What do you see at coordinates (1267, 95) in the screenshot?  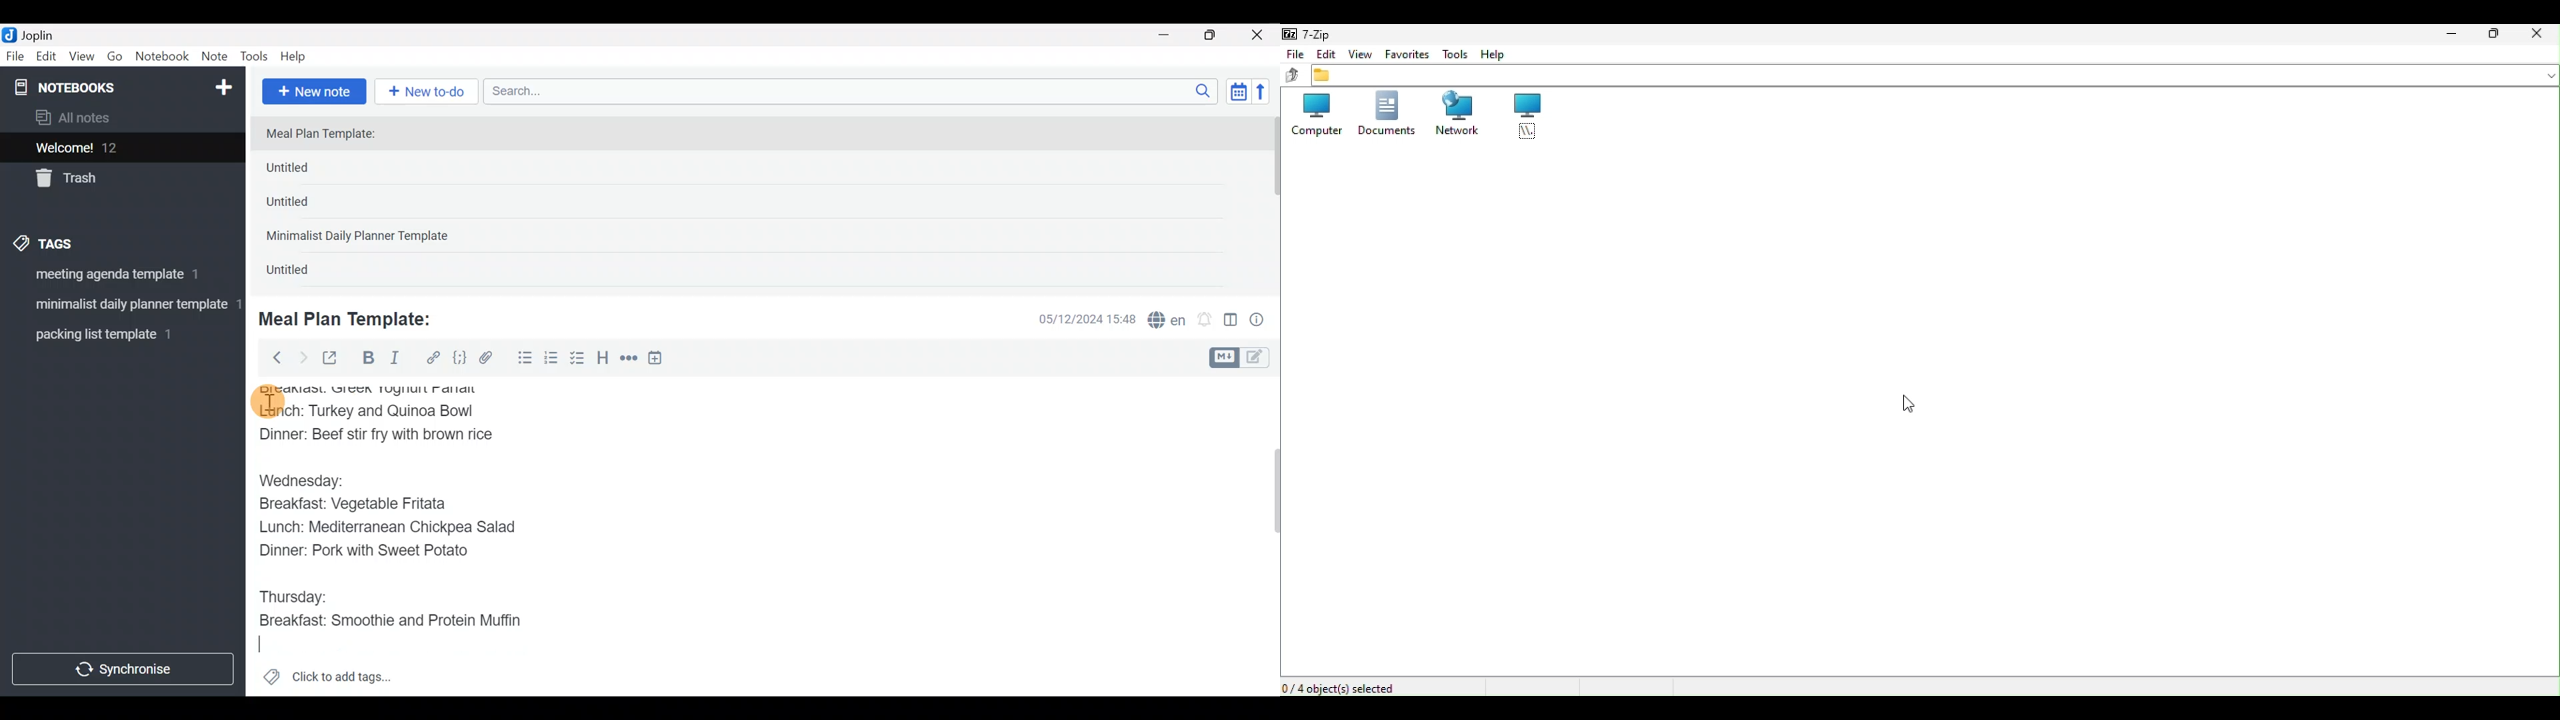 I see `Reverse sort` at bounding box center [1267, 95].